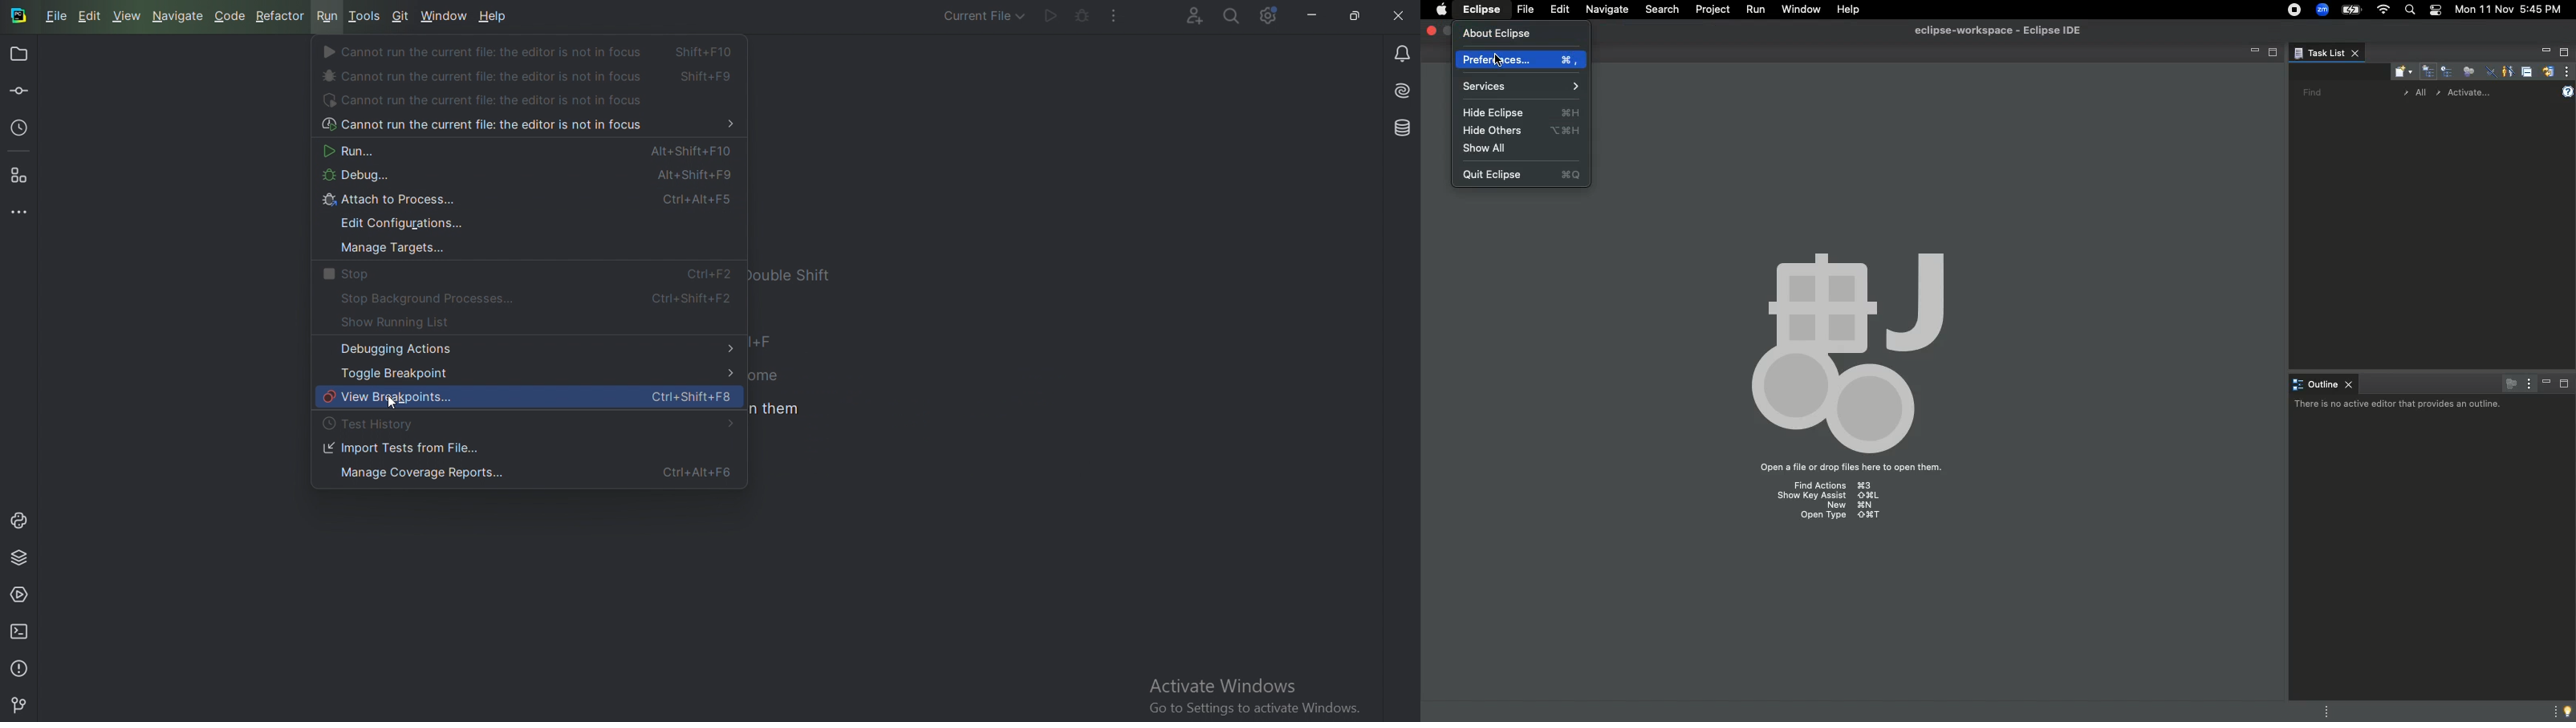 The width and height of the screenshot is (2576, 728). I want to click on Focus on active task, so click(2509, 383).